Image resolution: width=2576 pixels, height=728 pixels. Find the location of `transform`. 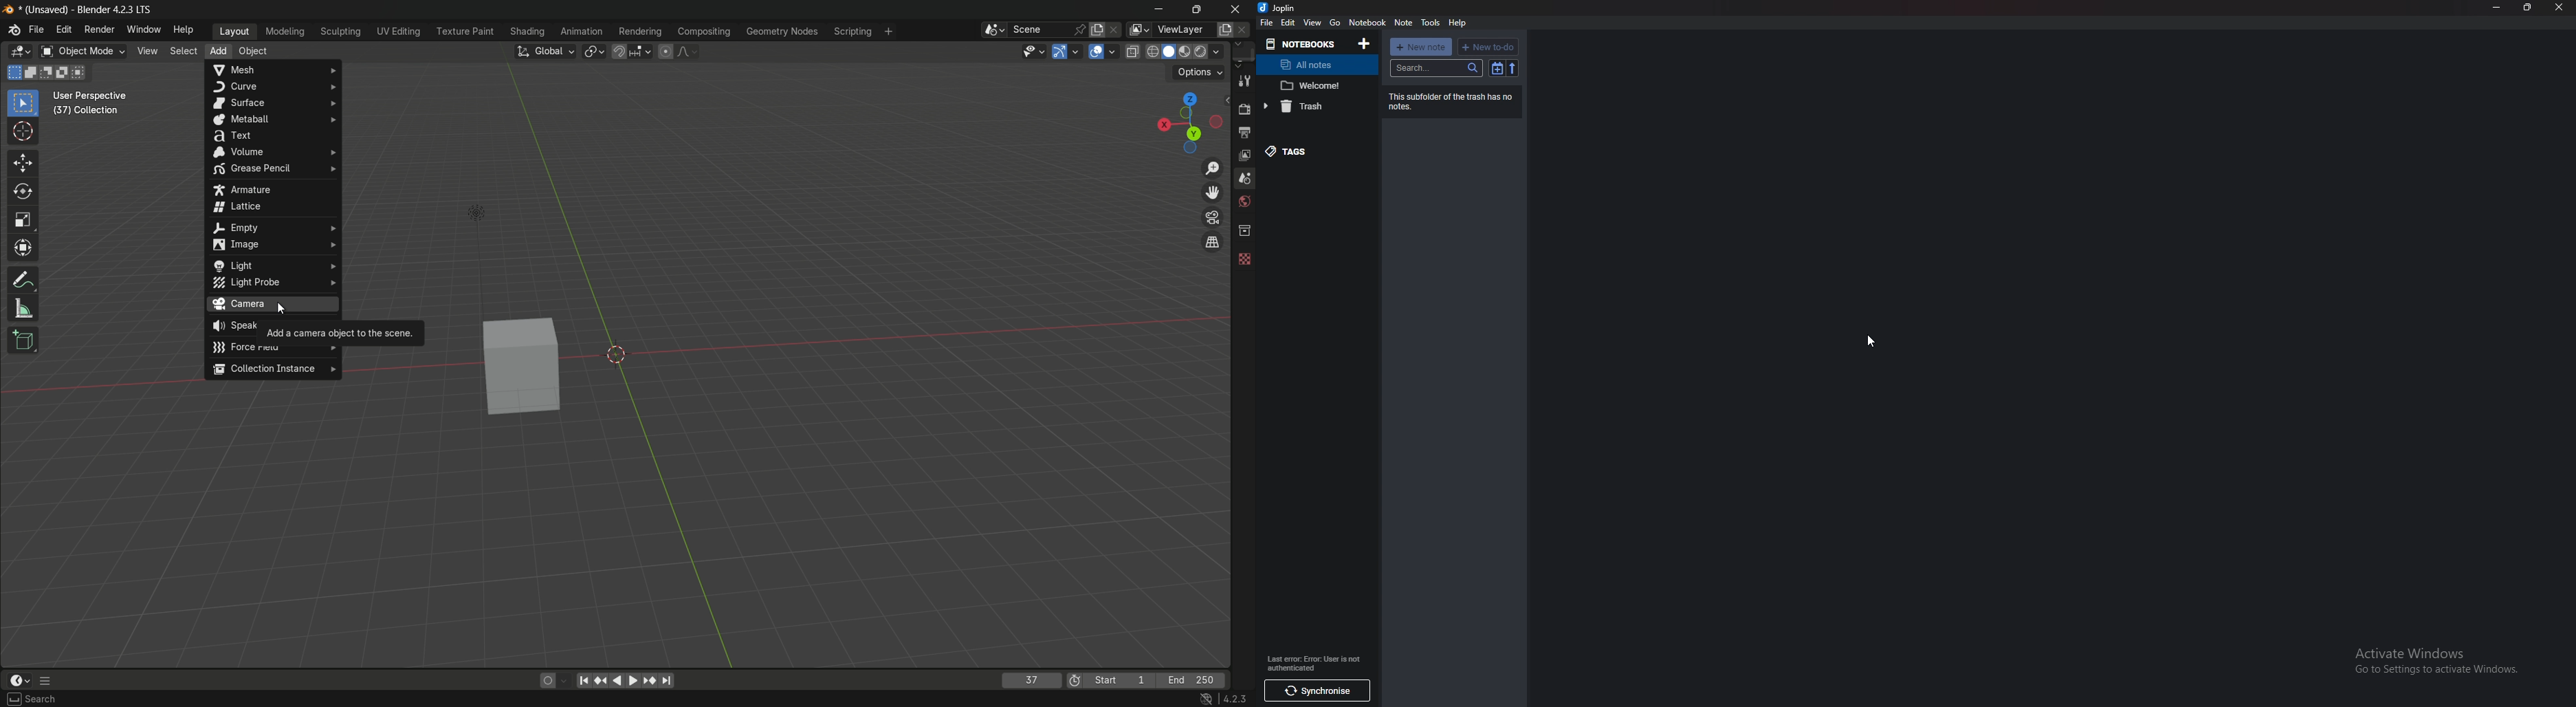

transform is located at coordinates (23, 250).